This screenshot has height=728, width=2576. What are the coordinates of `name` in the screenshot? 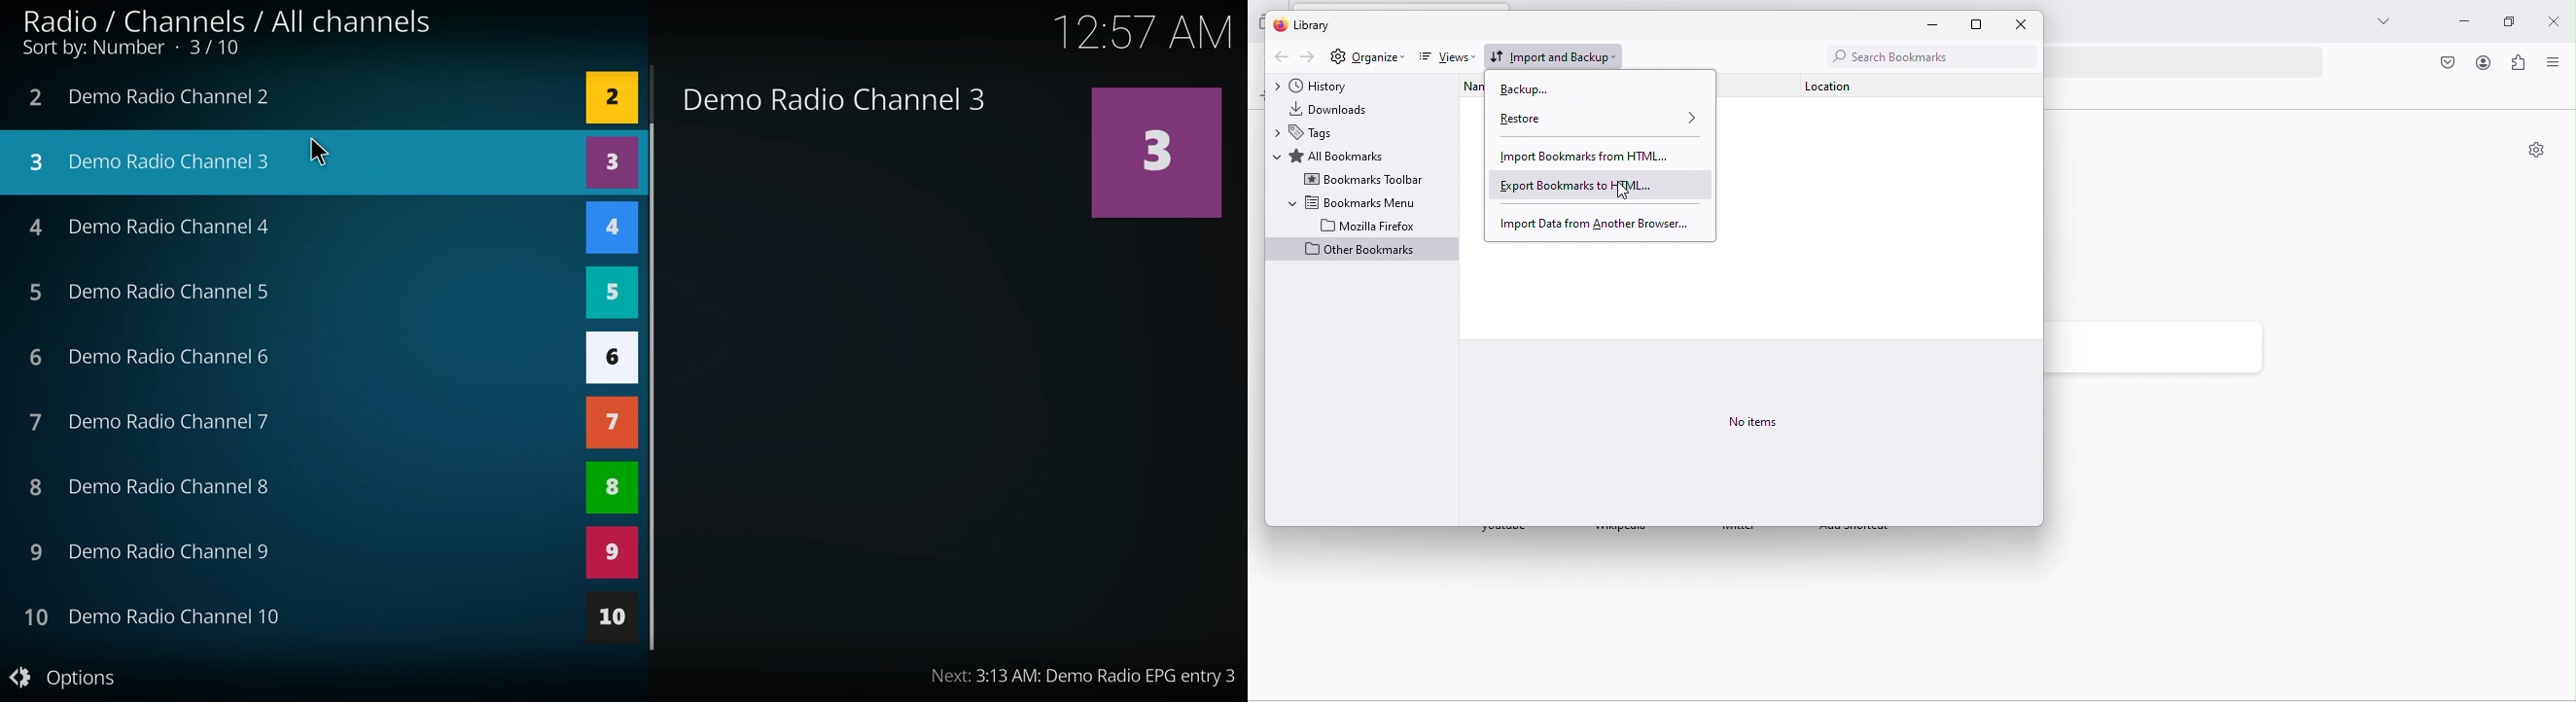 It's located at (1465, 84).